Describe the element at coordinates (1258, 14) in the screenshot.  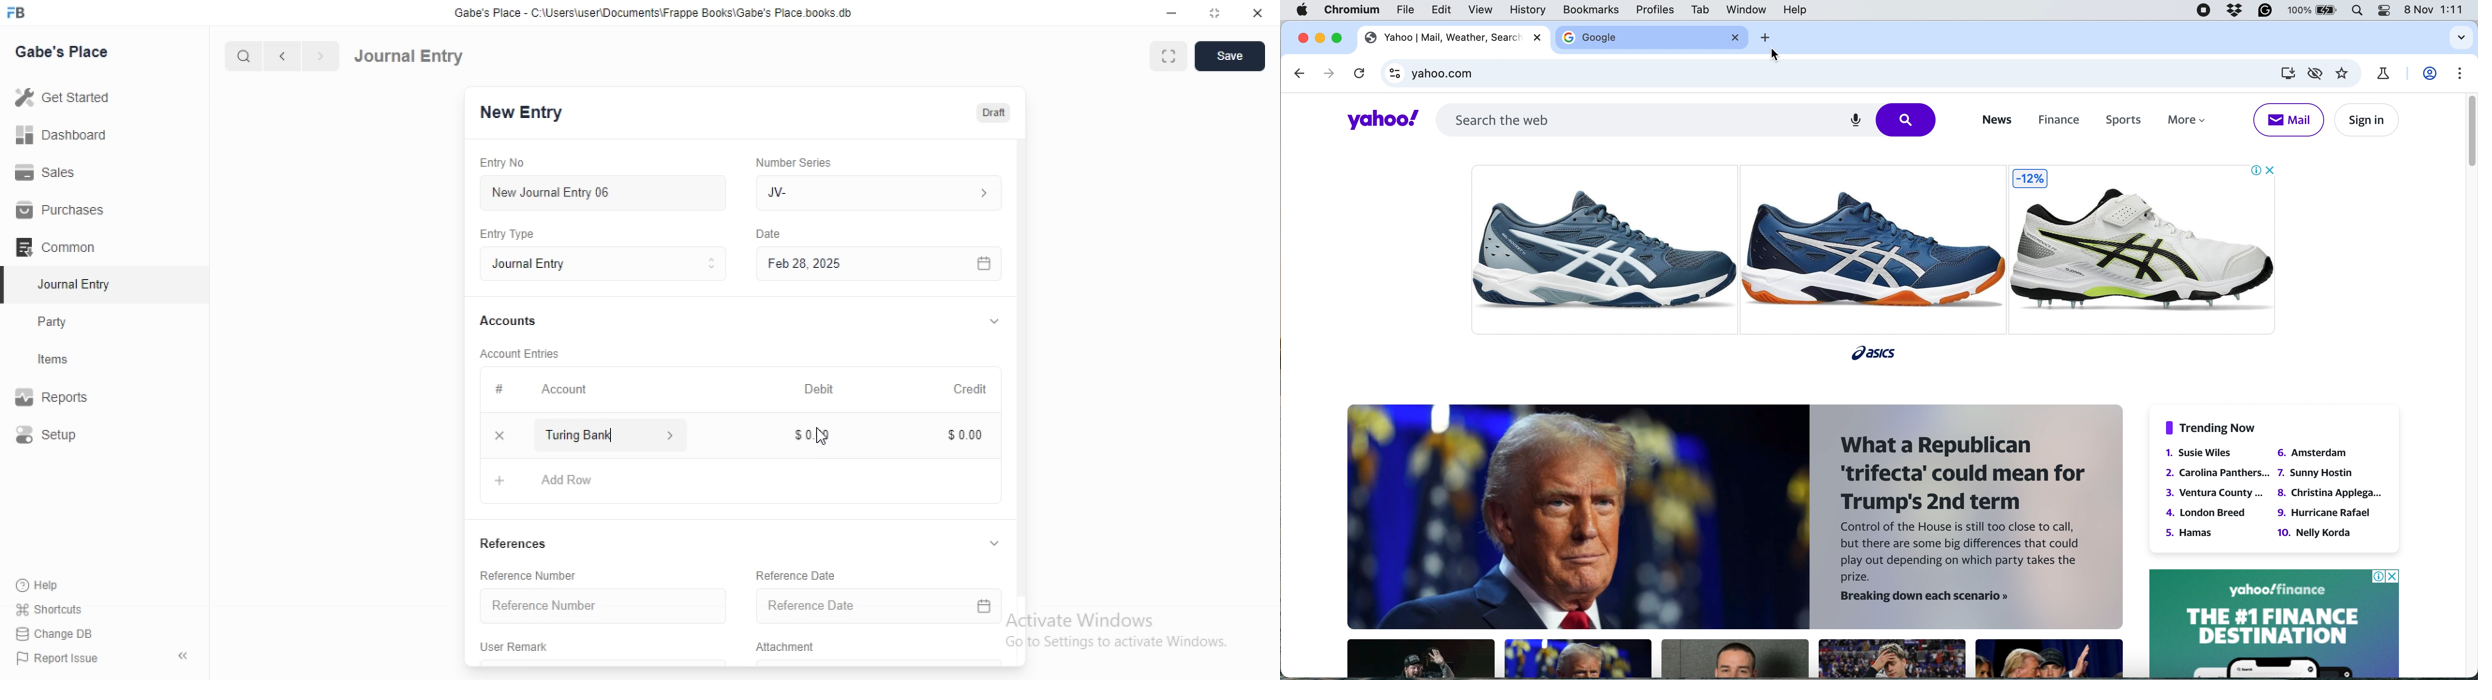
I see `close` at that location.